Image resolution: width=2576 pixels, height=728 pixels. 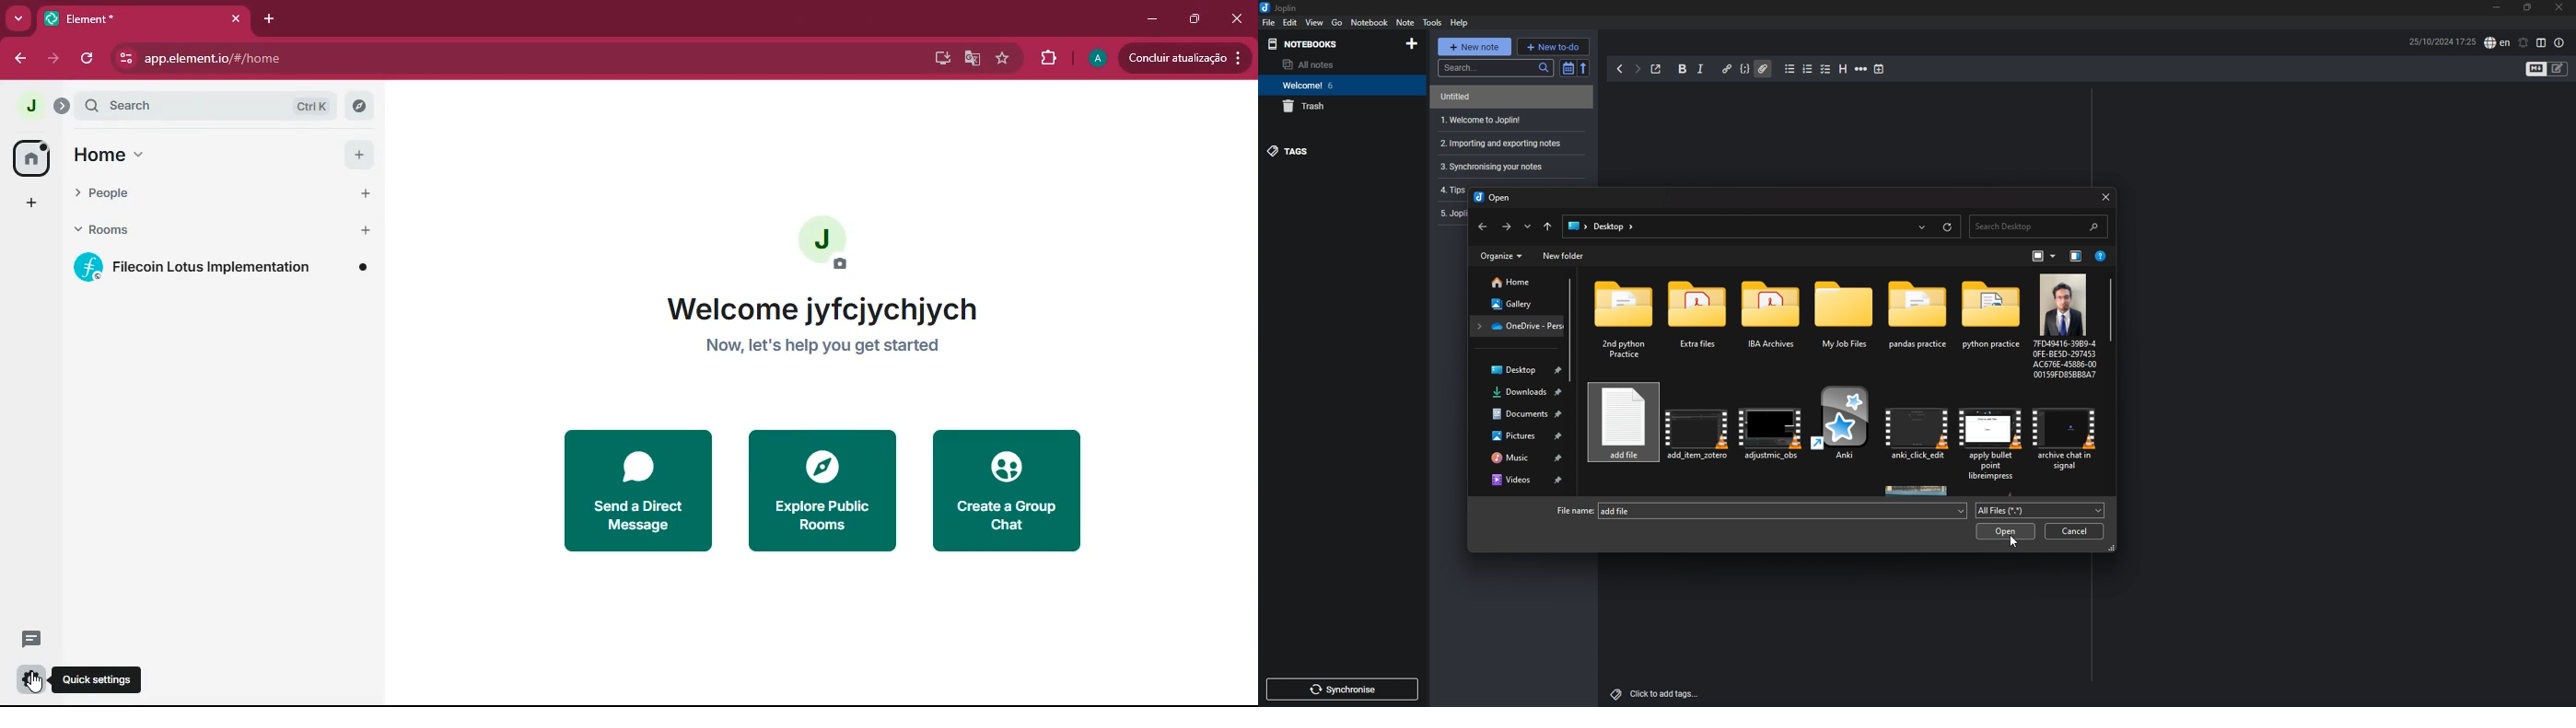 I want to click on horizontal rule, so click(x=1862, y=69).